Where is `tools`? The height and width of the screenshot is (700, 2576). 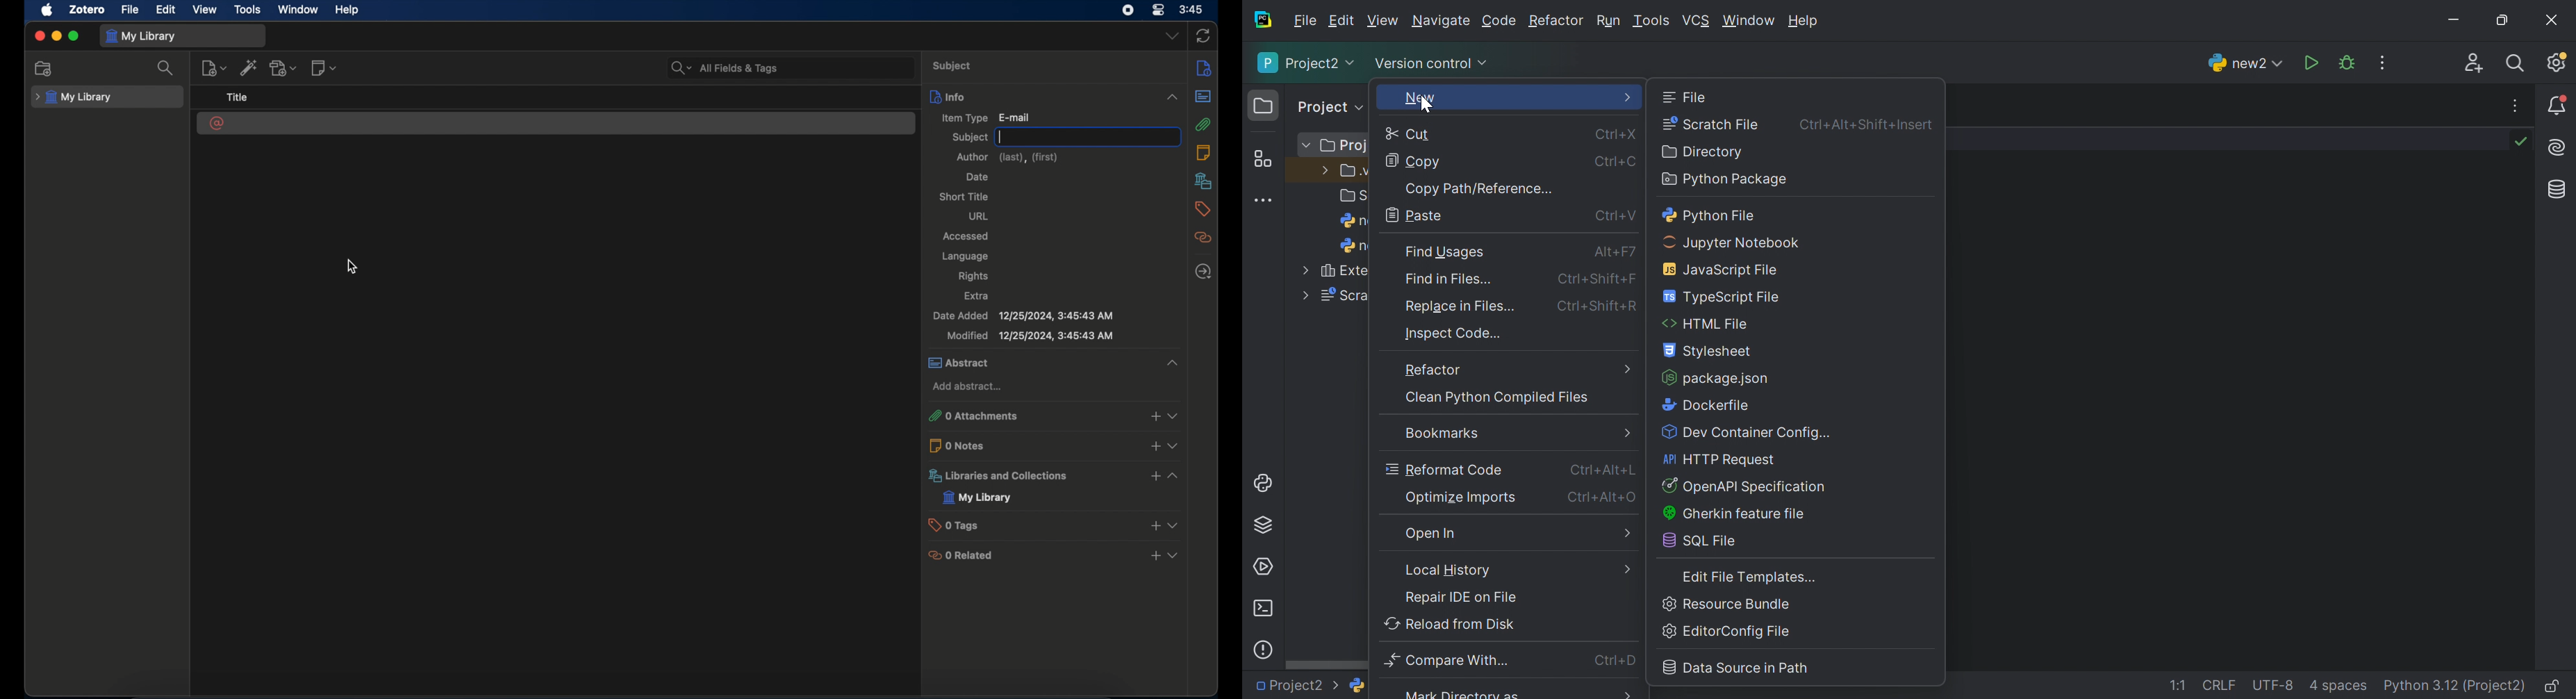 tools is located at coordinates (248, 10).